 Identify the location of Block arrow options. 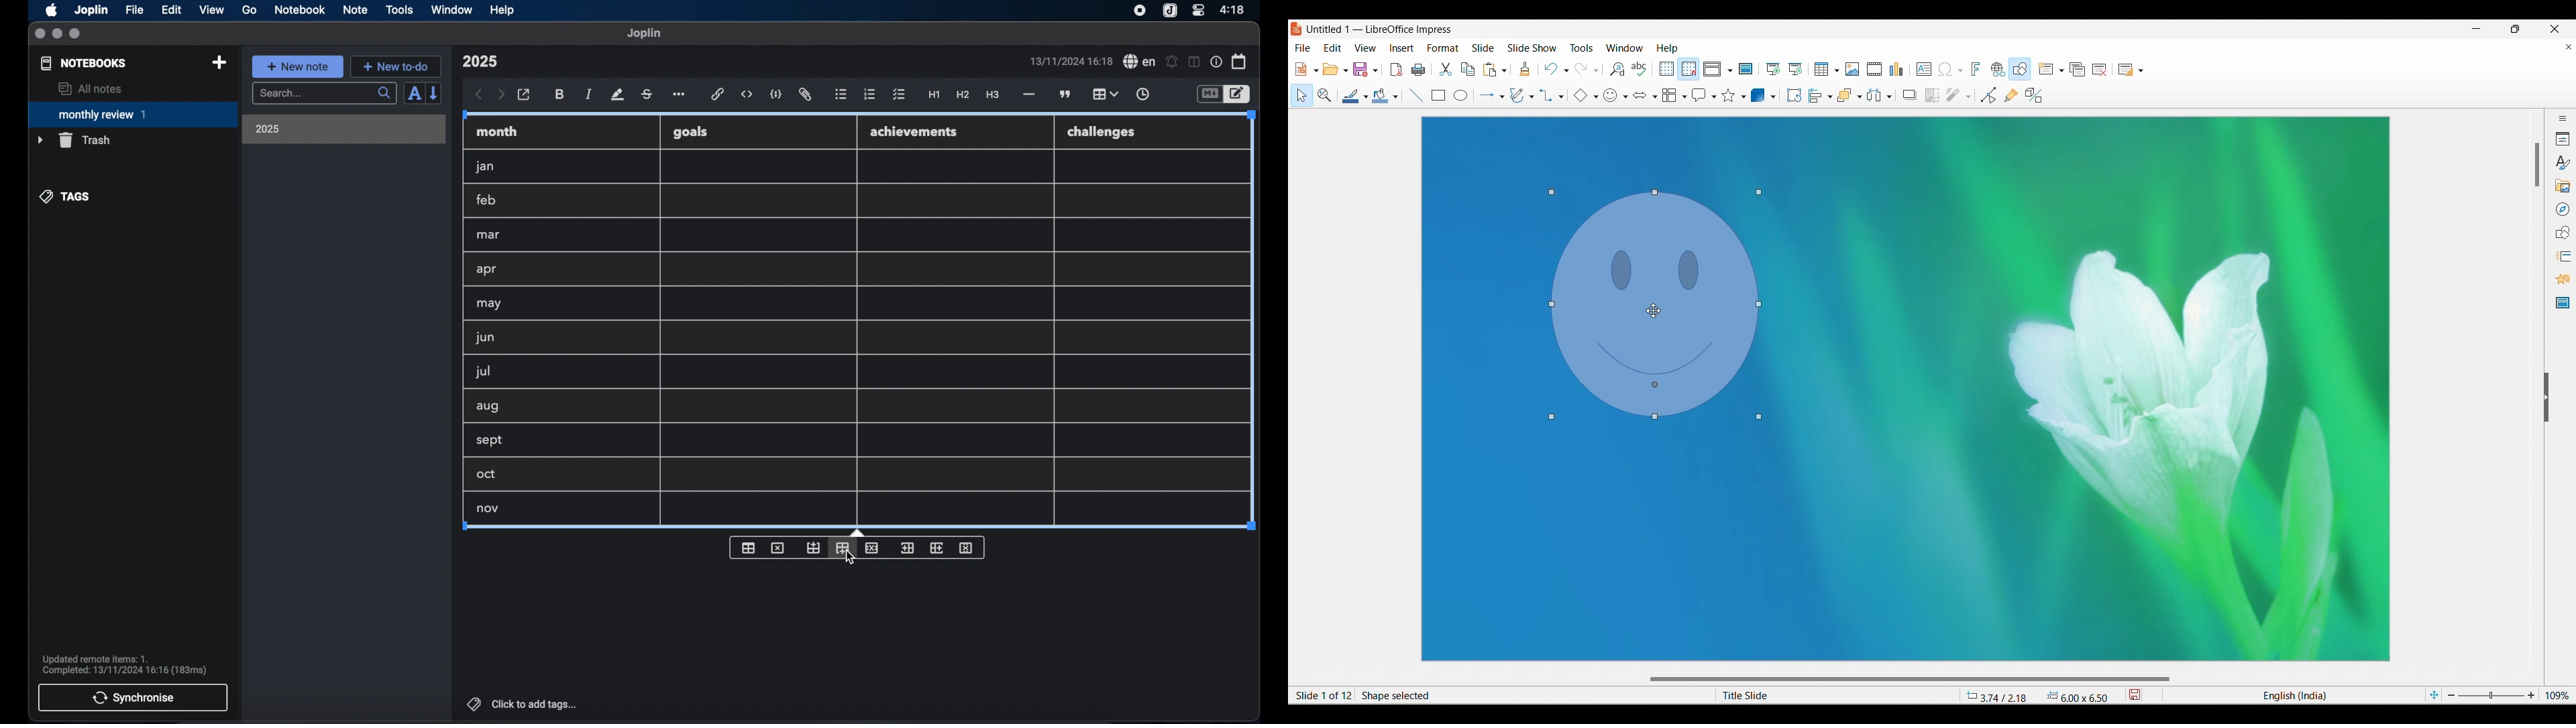
(1656, 97).